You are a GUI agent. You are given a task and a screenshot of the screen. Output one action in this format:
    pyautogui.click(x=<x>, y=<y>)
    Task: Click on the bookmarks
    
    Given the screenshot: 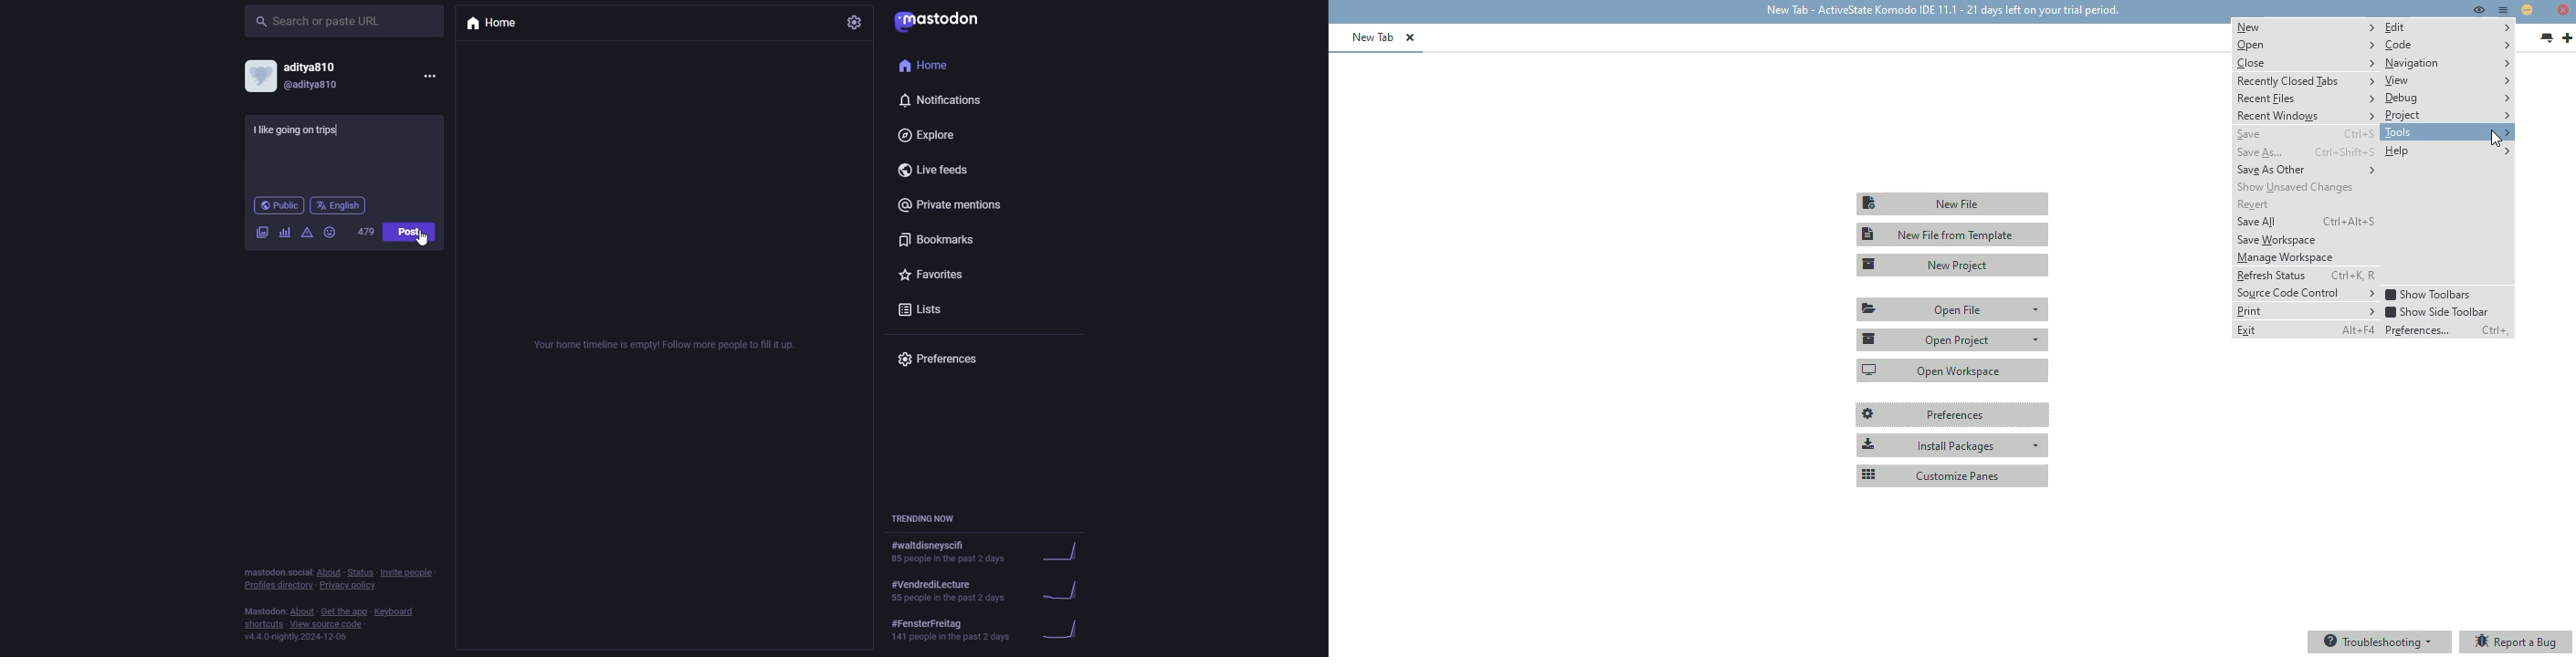 What is the action you would take?
    pyautogui.click(x=938, y=241)
    